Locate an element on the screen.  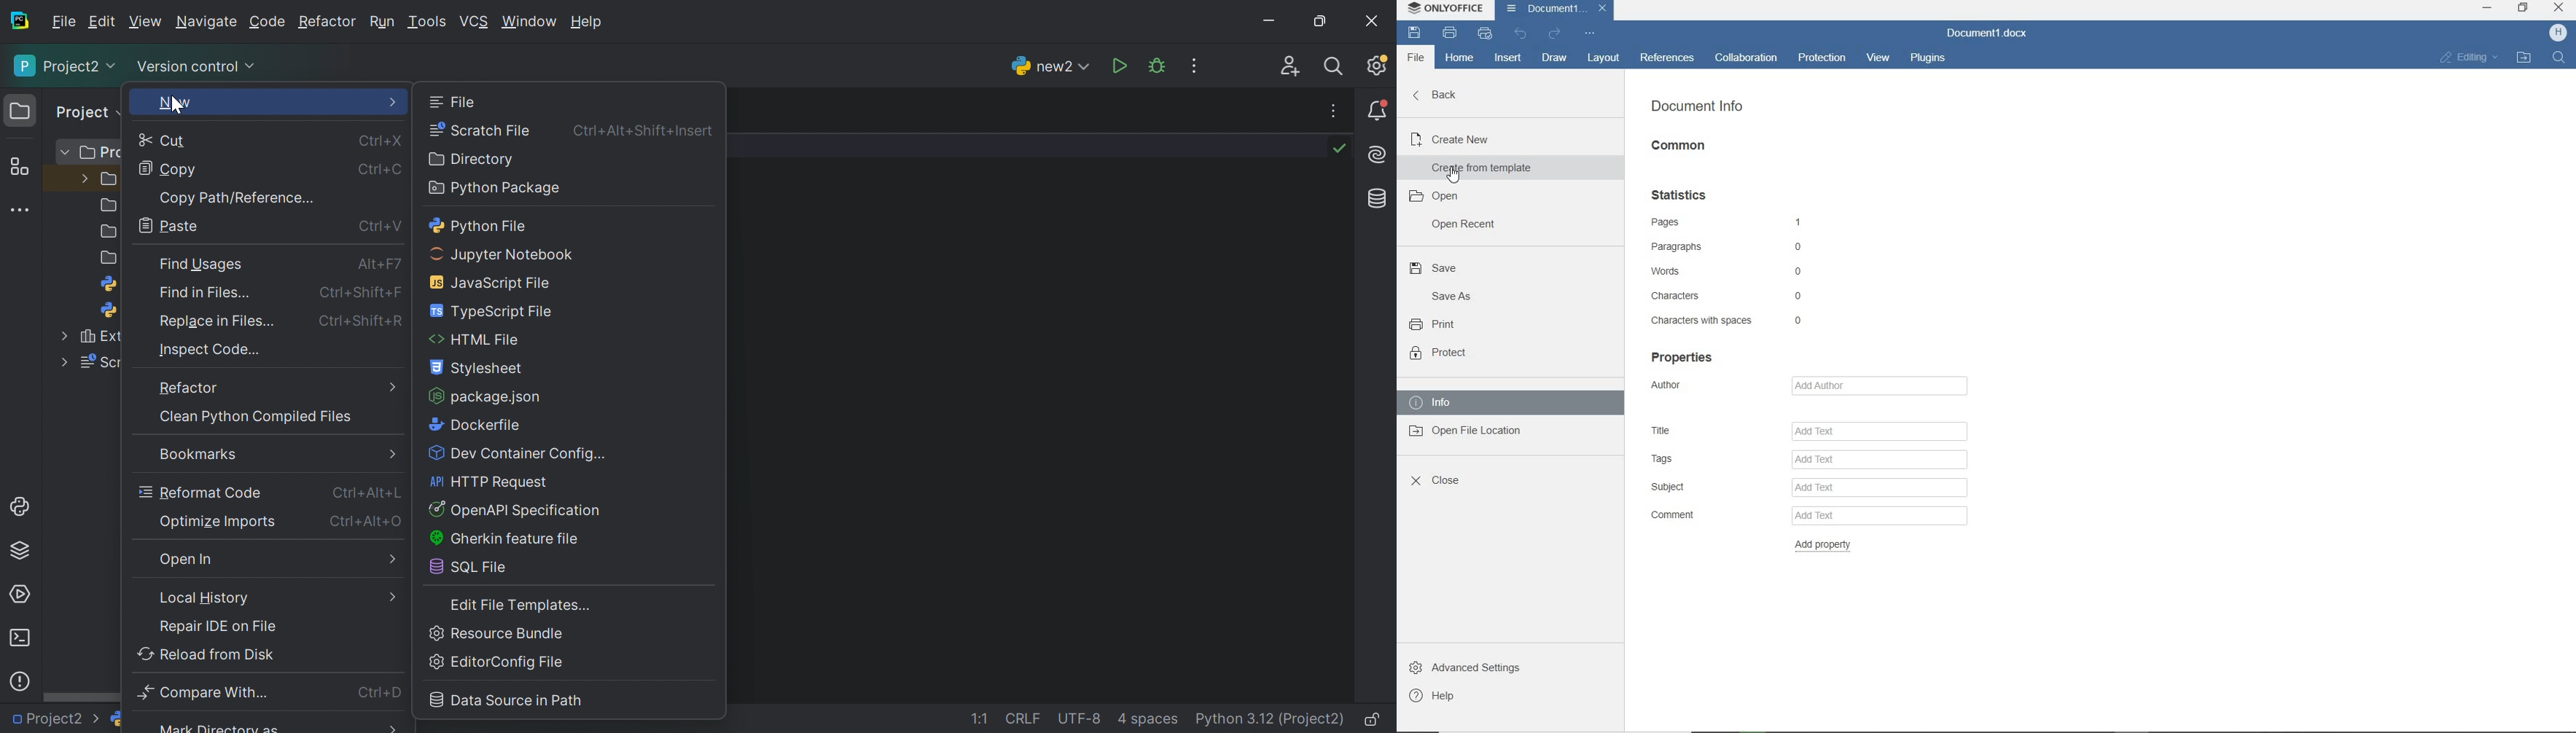
Repair IDE on file is located at coordinates (219, 626).